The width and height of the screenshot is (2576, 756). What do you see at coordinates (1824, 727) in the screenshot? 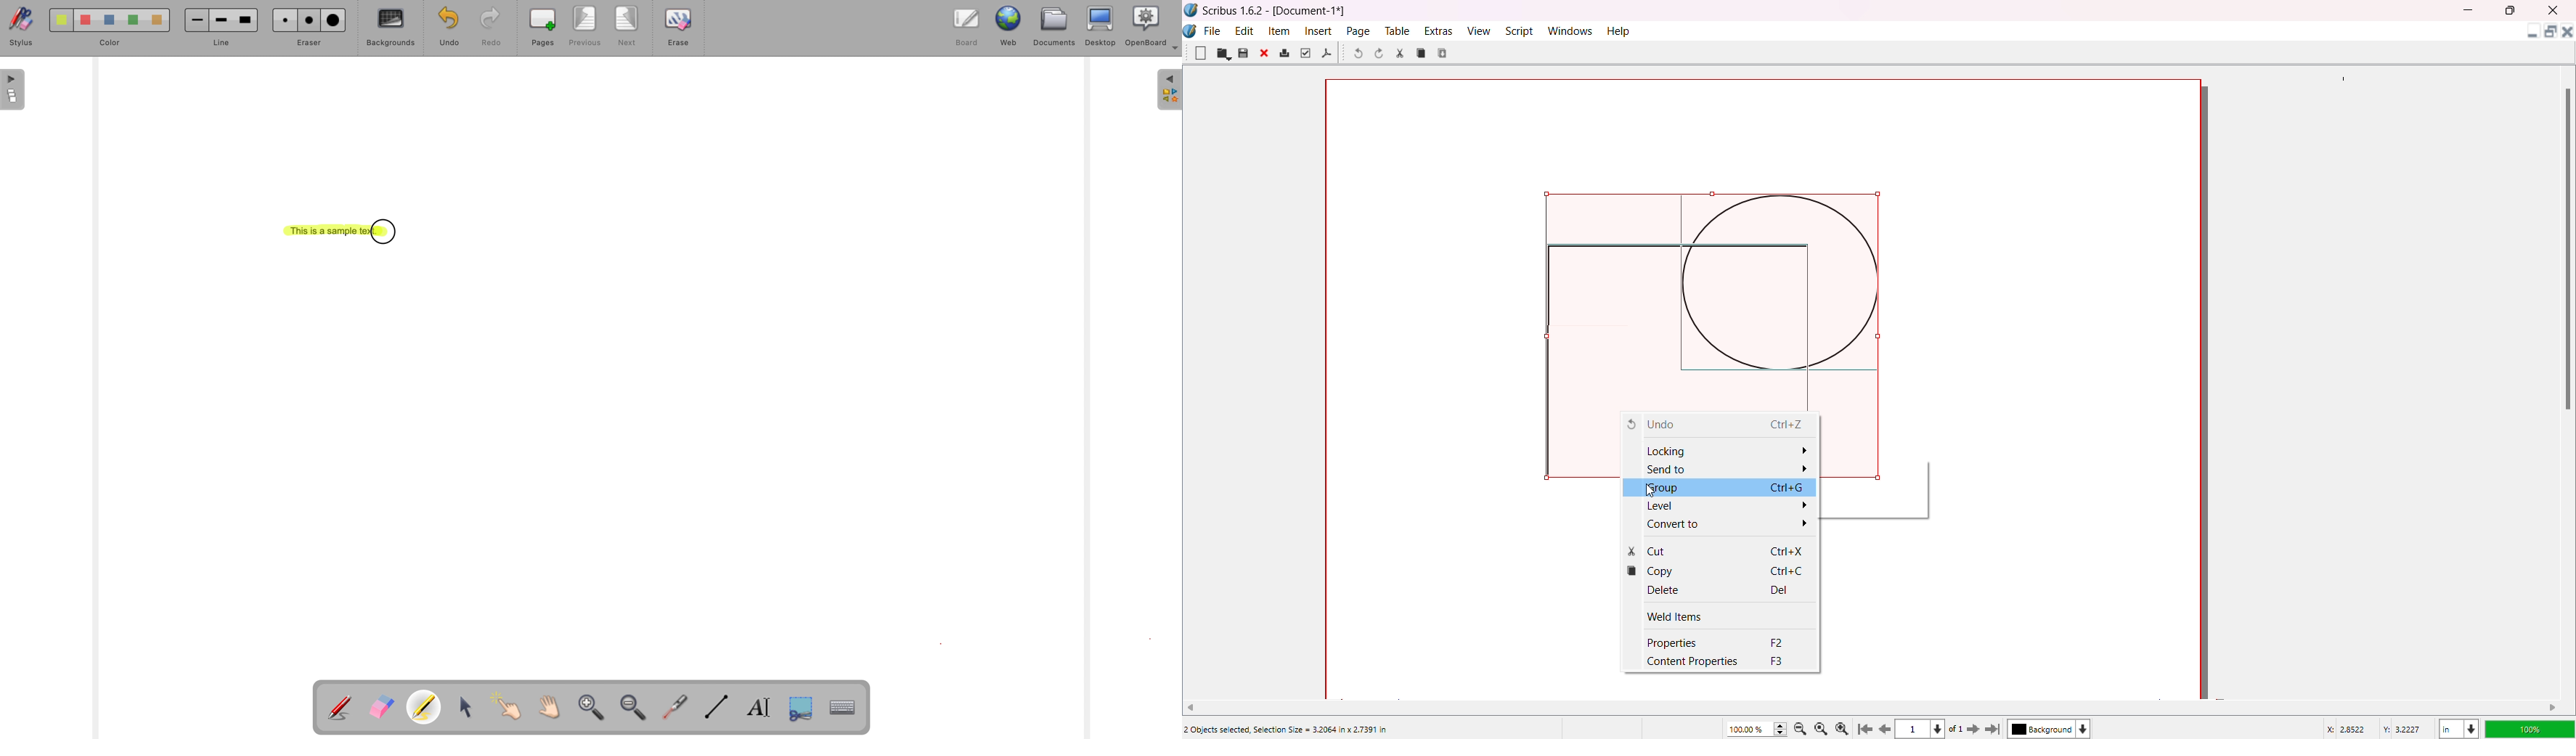
I see `Zoom to 100` at bounding box center [1824, 727].